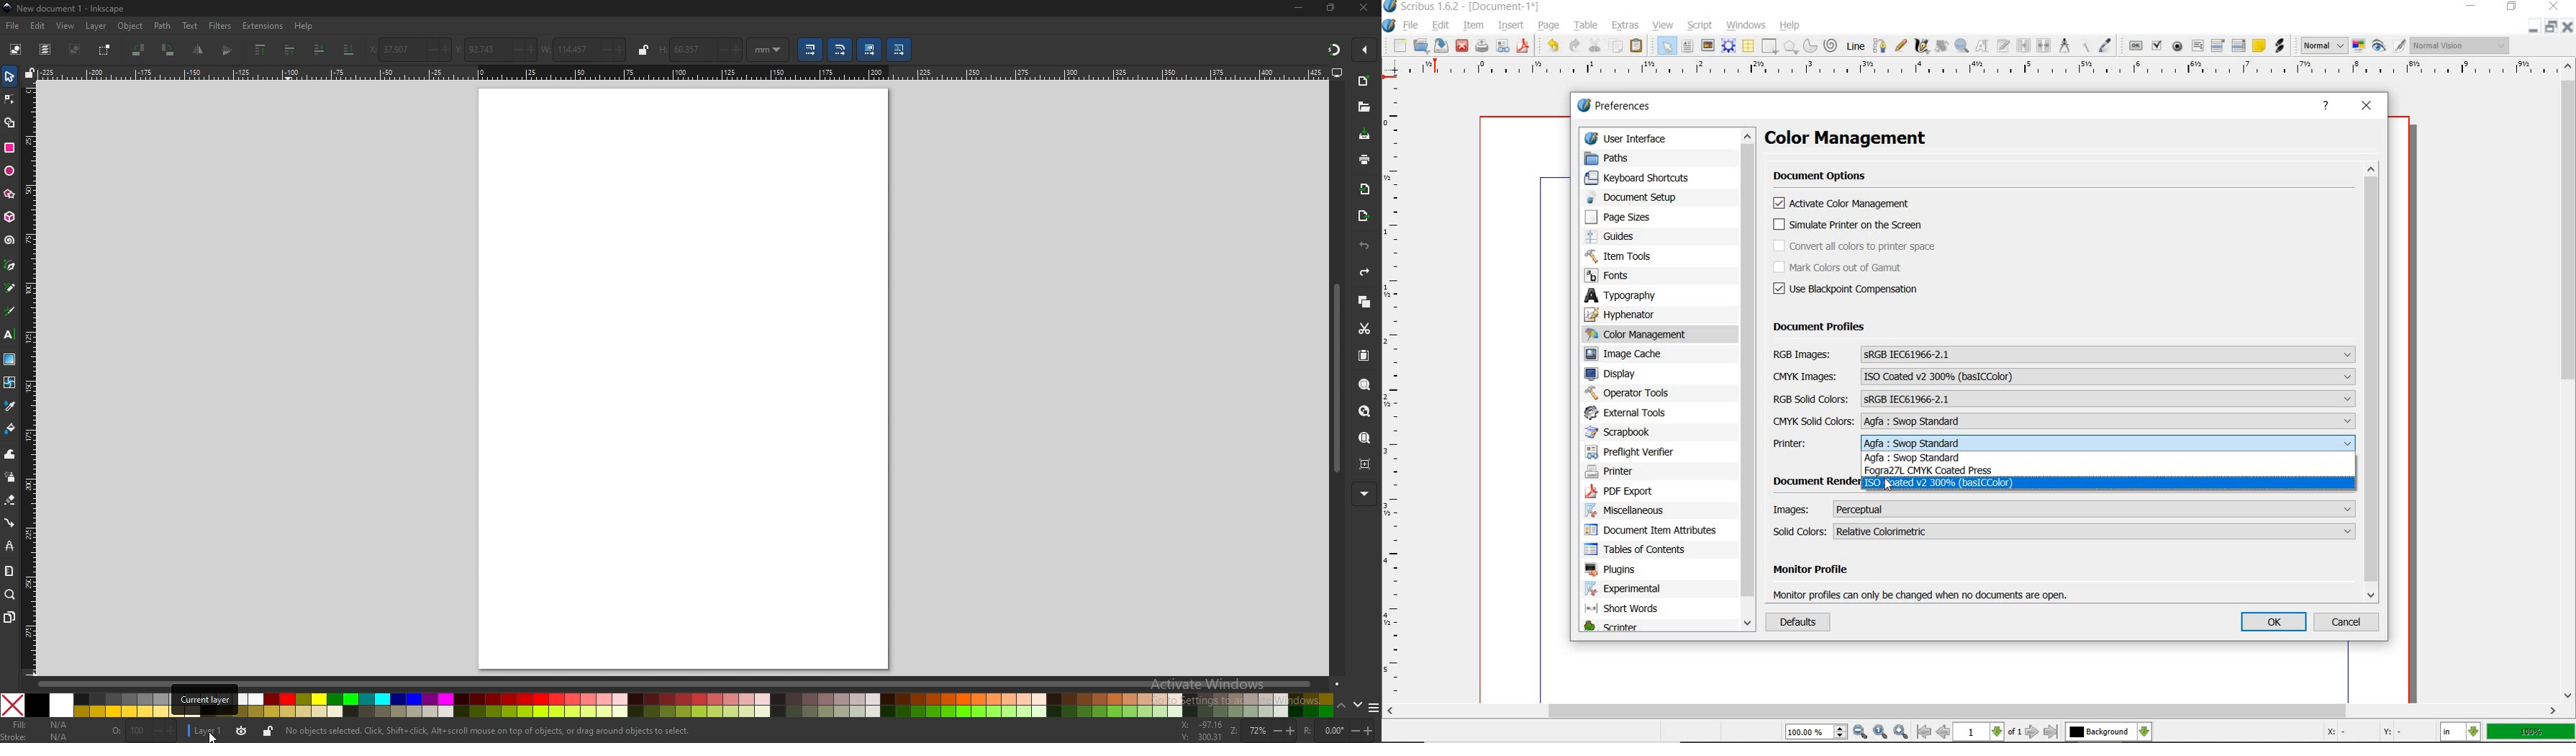 Image resolution: width=2576 pixels, height=756 pixels. Describe the element at coordinates (1664, 24) in the screenshot. I see `view` at that location.